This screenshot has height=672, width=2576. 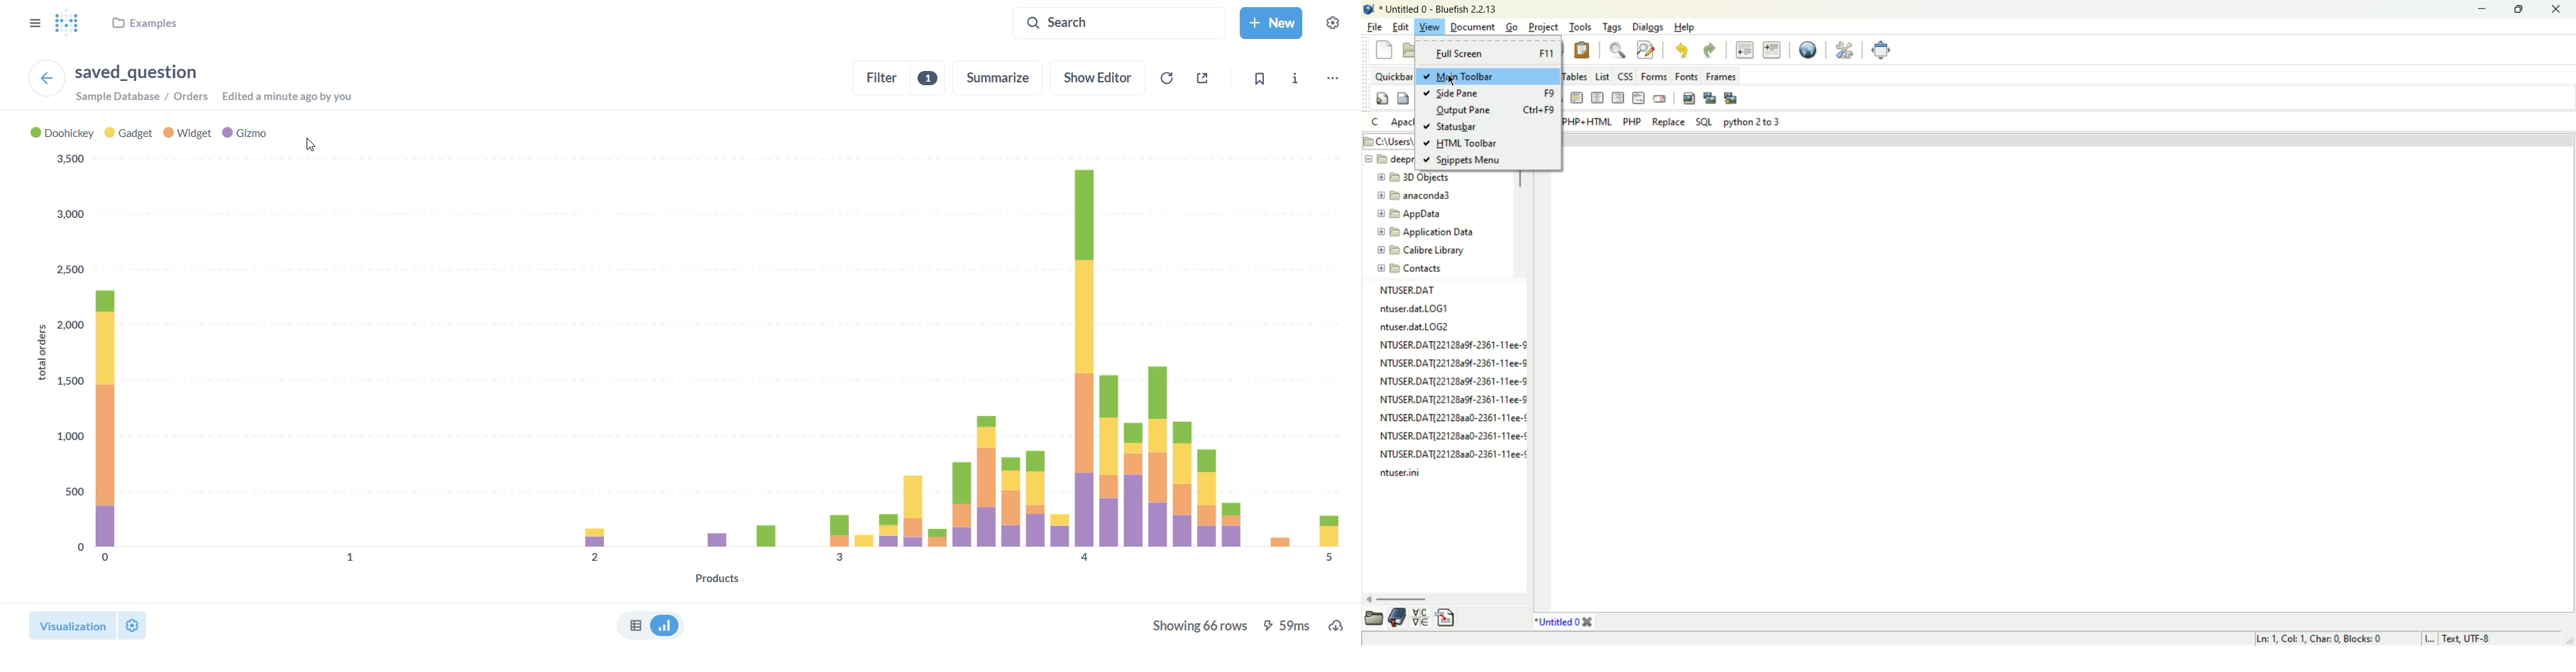 I want to click on summarize, so click(x=999, y=79).